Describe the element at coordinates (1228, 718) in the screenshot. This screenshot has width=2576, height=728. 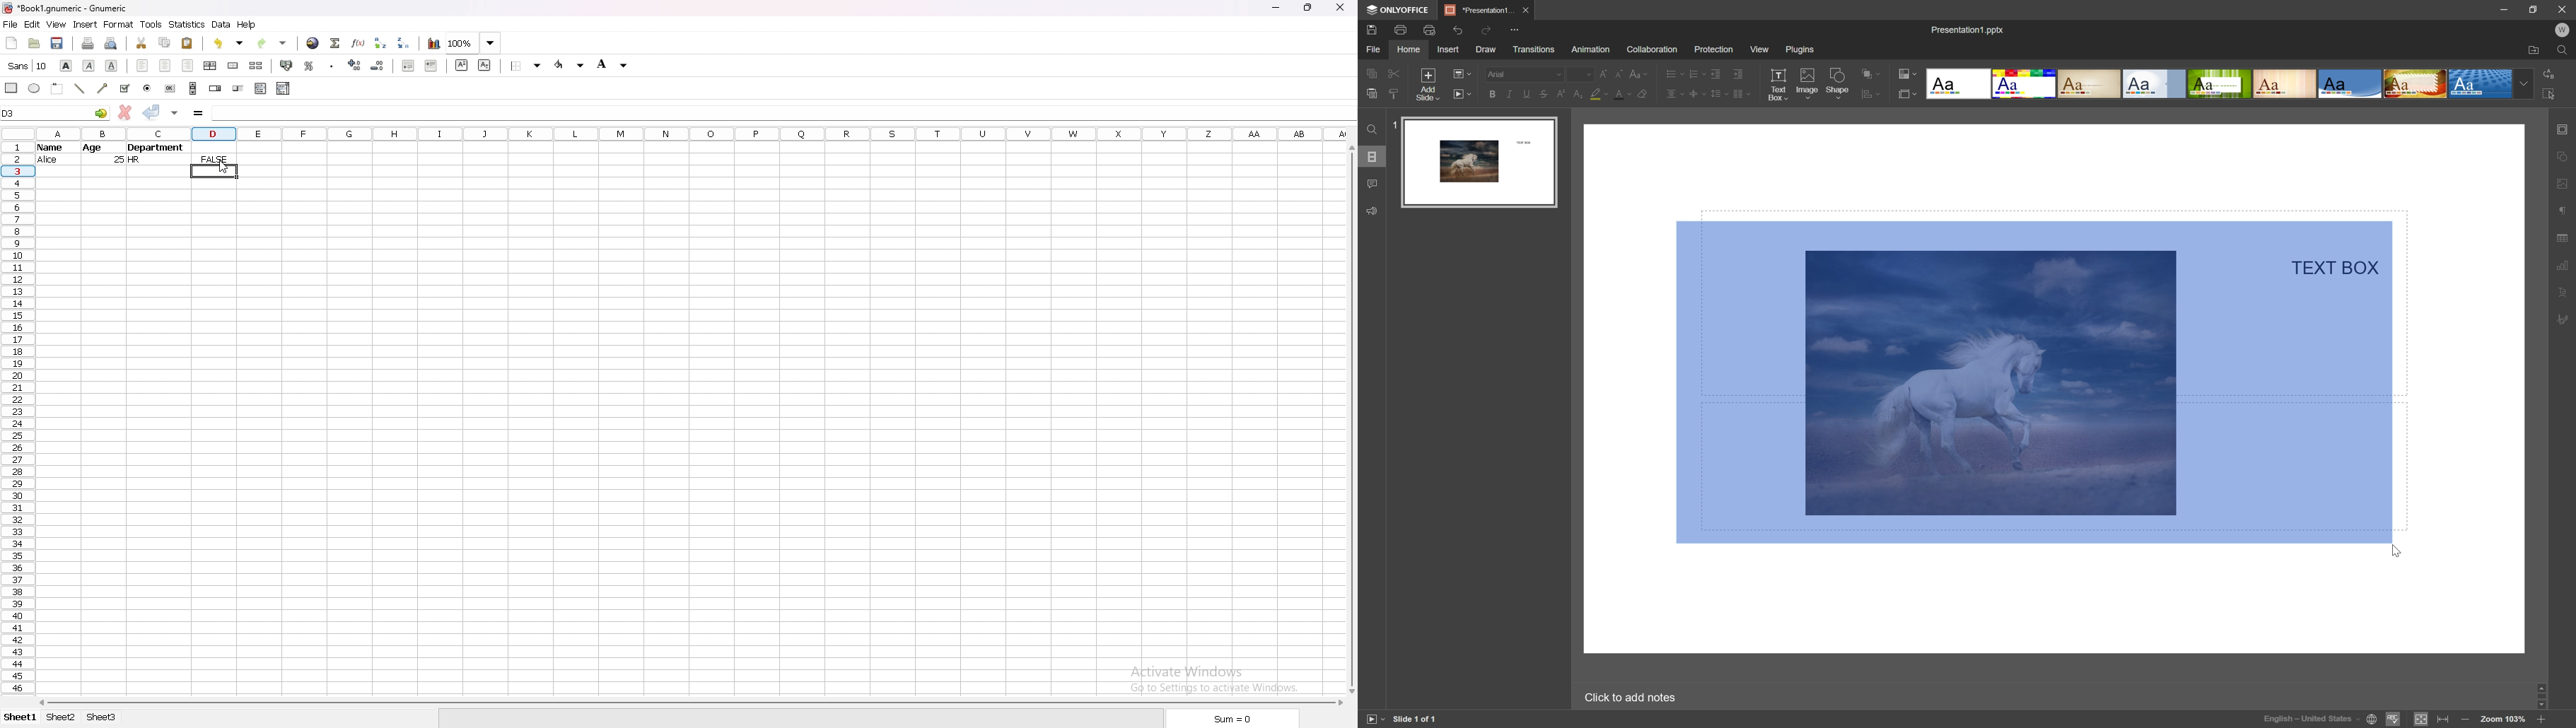
I see `sum` at that location.